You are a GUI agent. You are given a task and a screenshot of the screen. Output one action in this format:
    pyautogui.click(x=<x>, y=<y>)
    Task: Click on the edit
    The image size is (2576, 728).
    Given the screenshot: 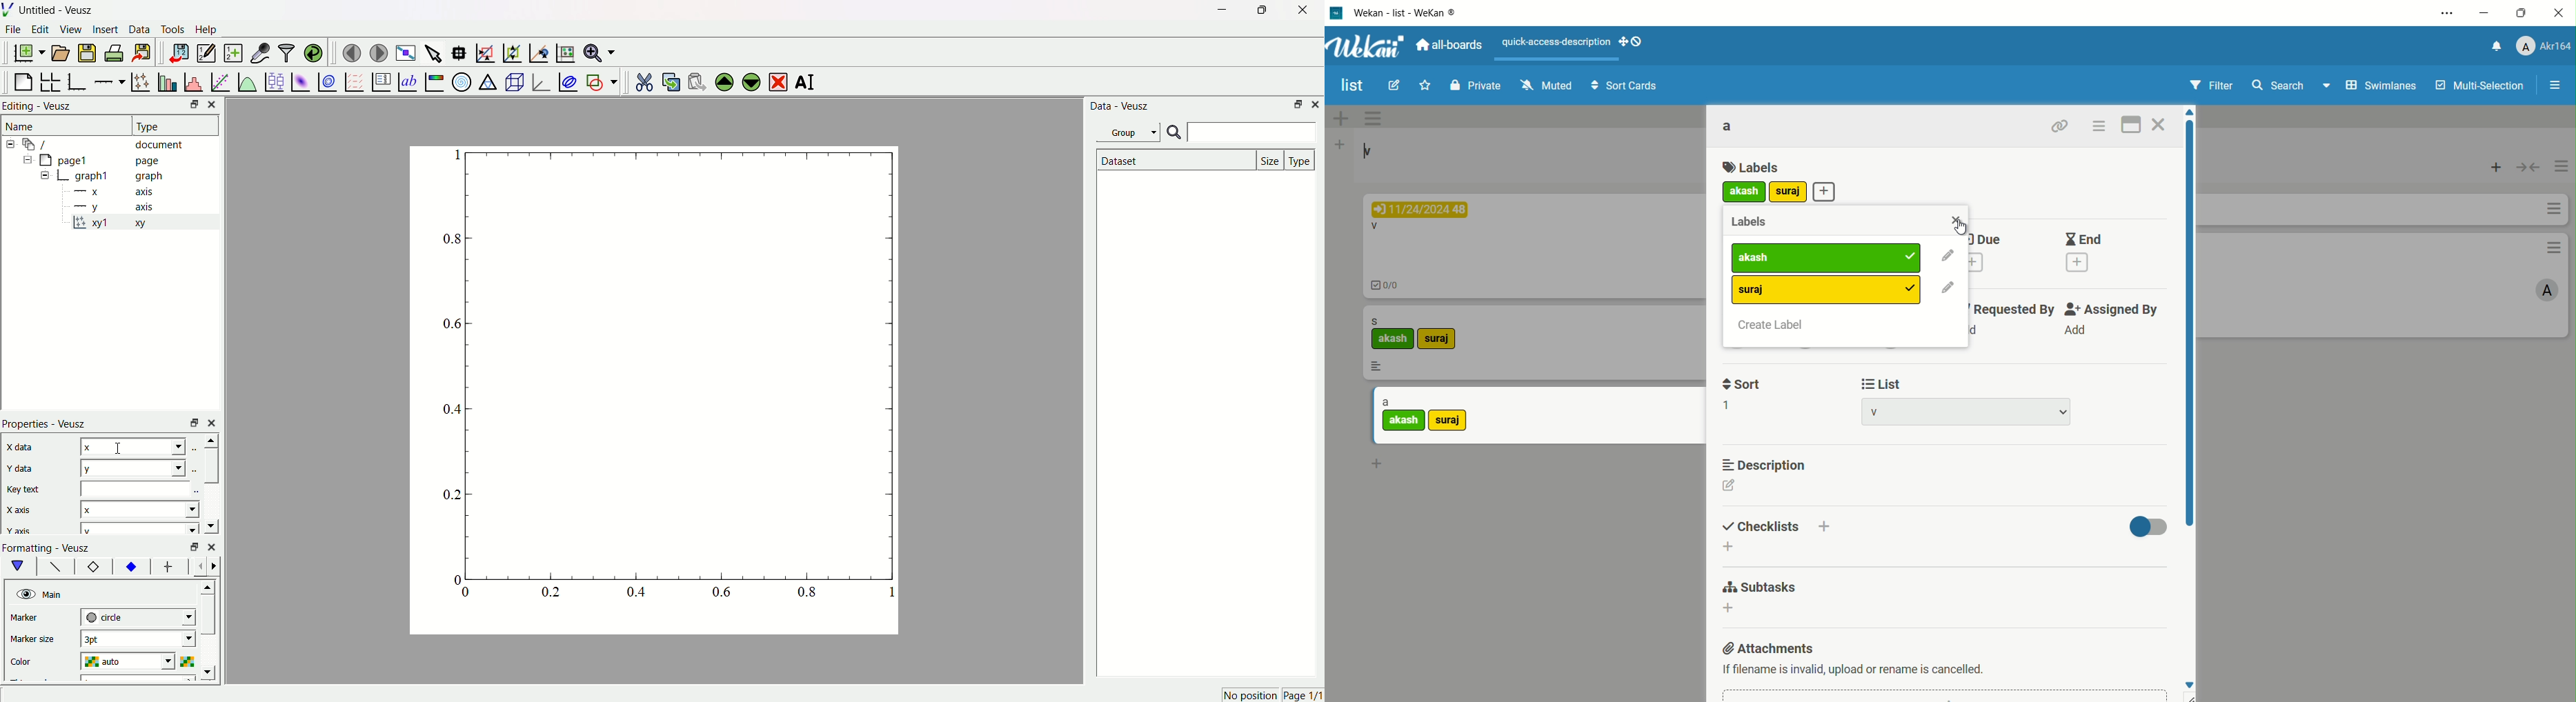 What is the action you would take?
    pyautogui.click(x=1947, y=290)
    